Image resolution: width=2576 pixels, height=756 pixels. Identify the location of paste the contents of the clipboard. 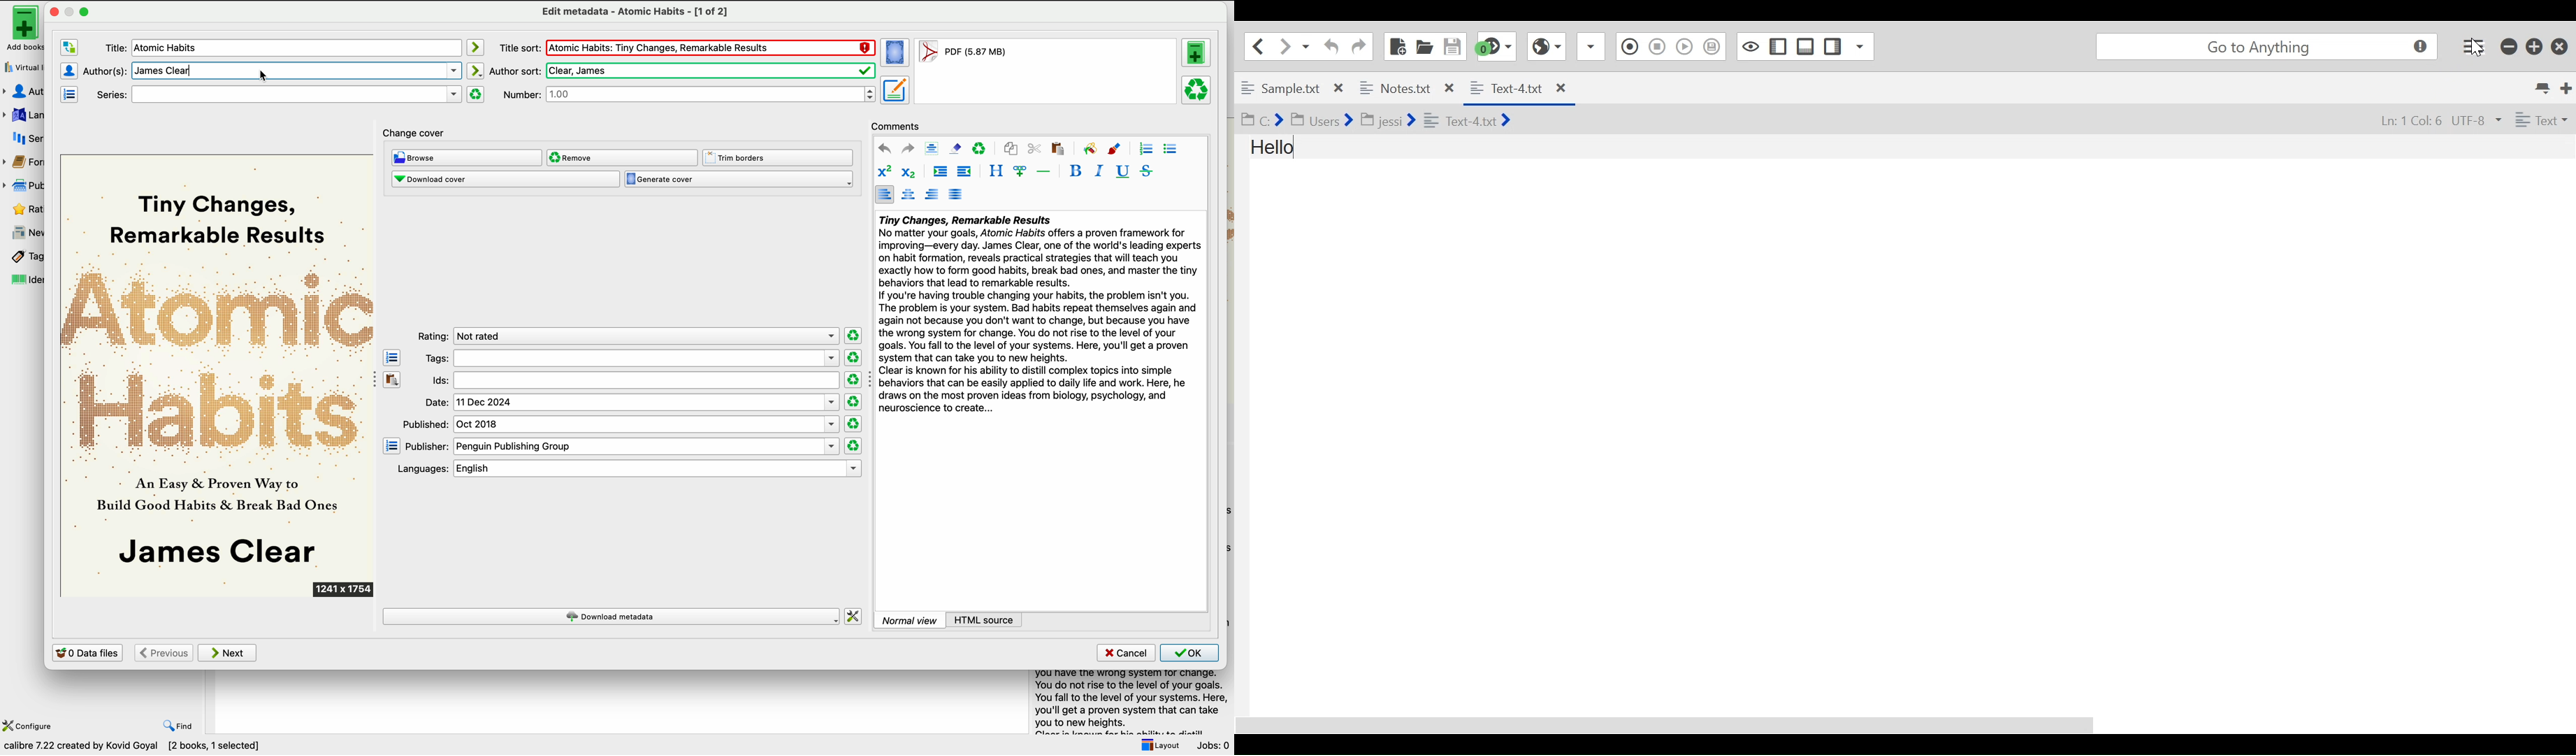
(392, 379).